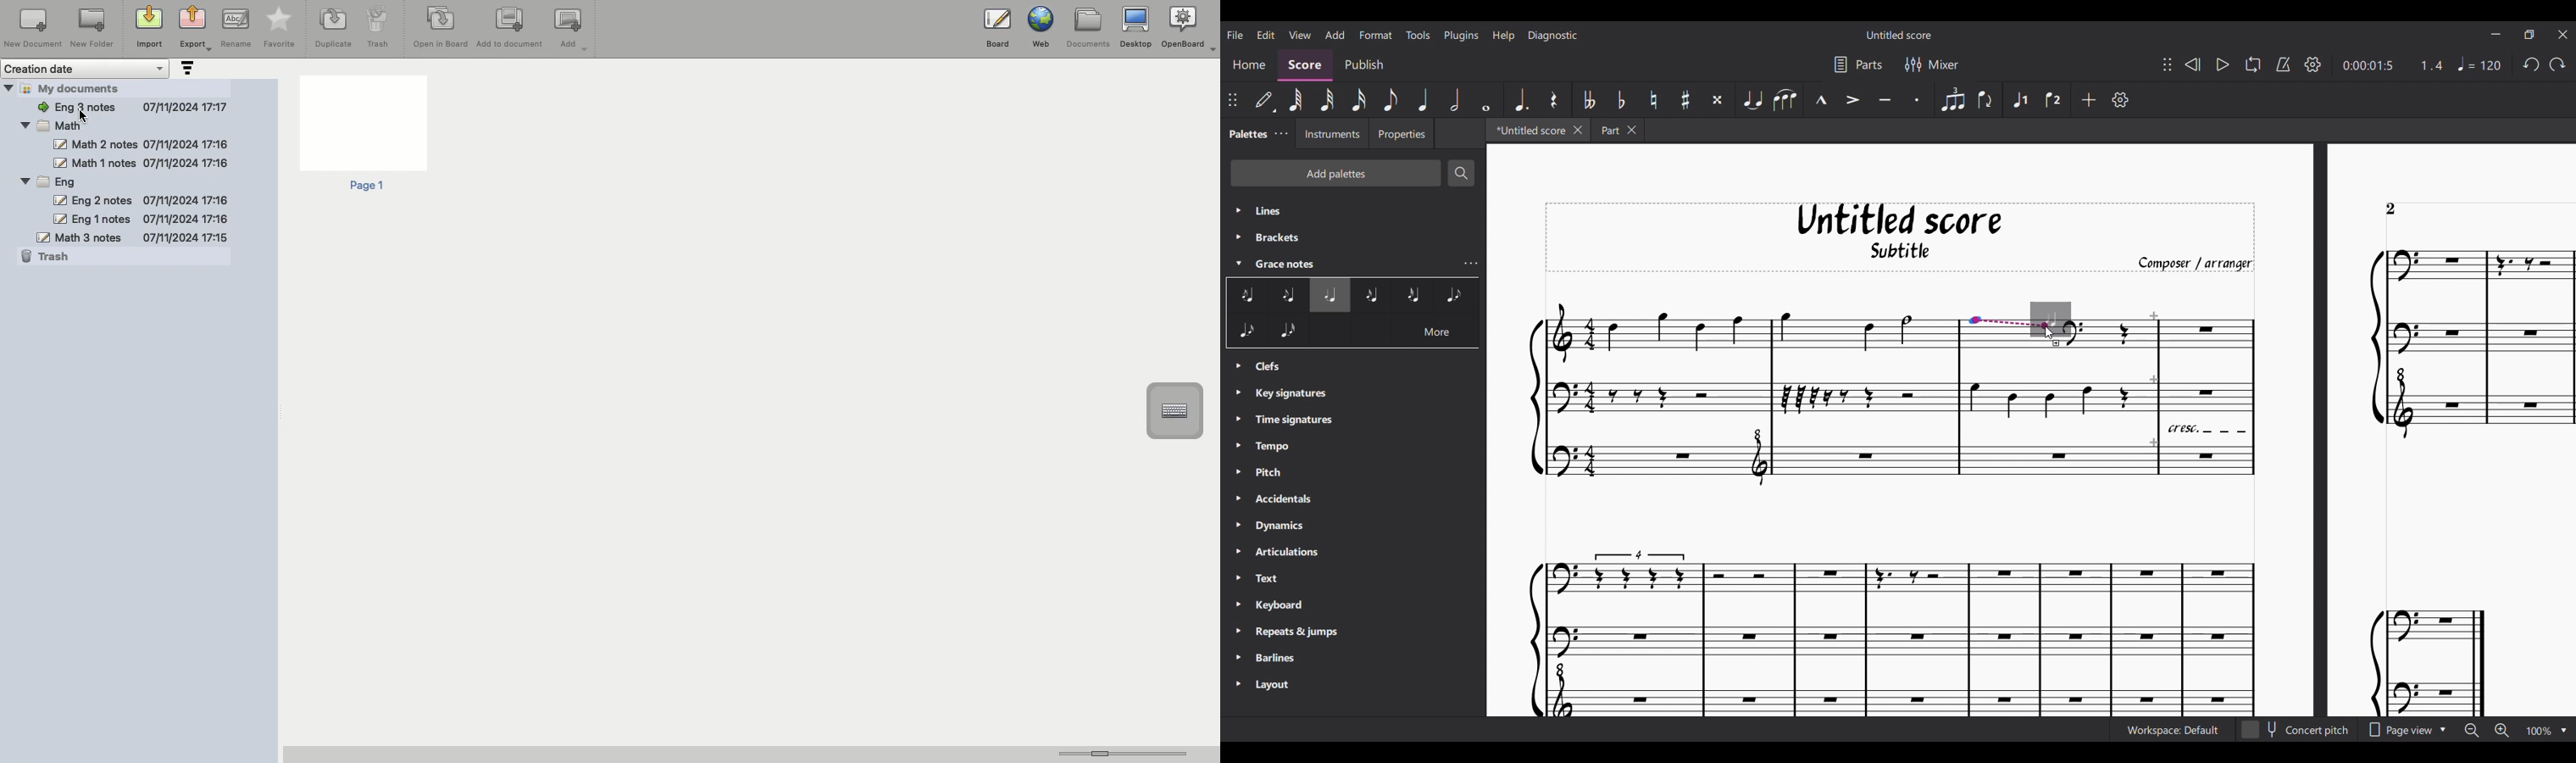 This screenshot has width=2576, height=784. What do you see at coordinates (142, 144) in the screenshot?
I see `Math 2 notes` at bounding box center [142, 144].